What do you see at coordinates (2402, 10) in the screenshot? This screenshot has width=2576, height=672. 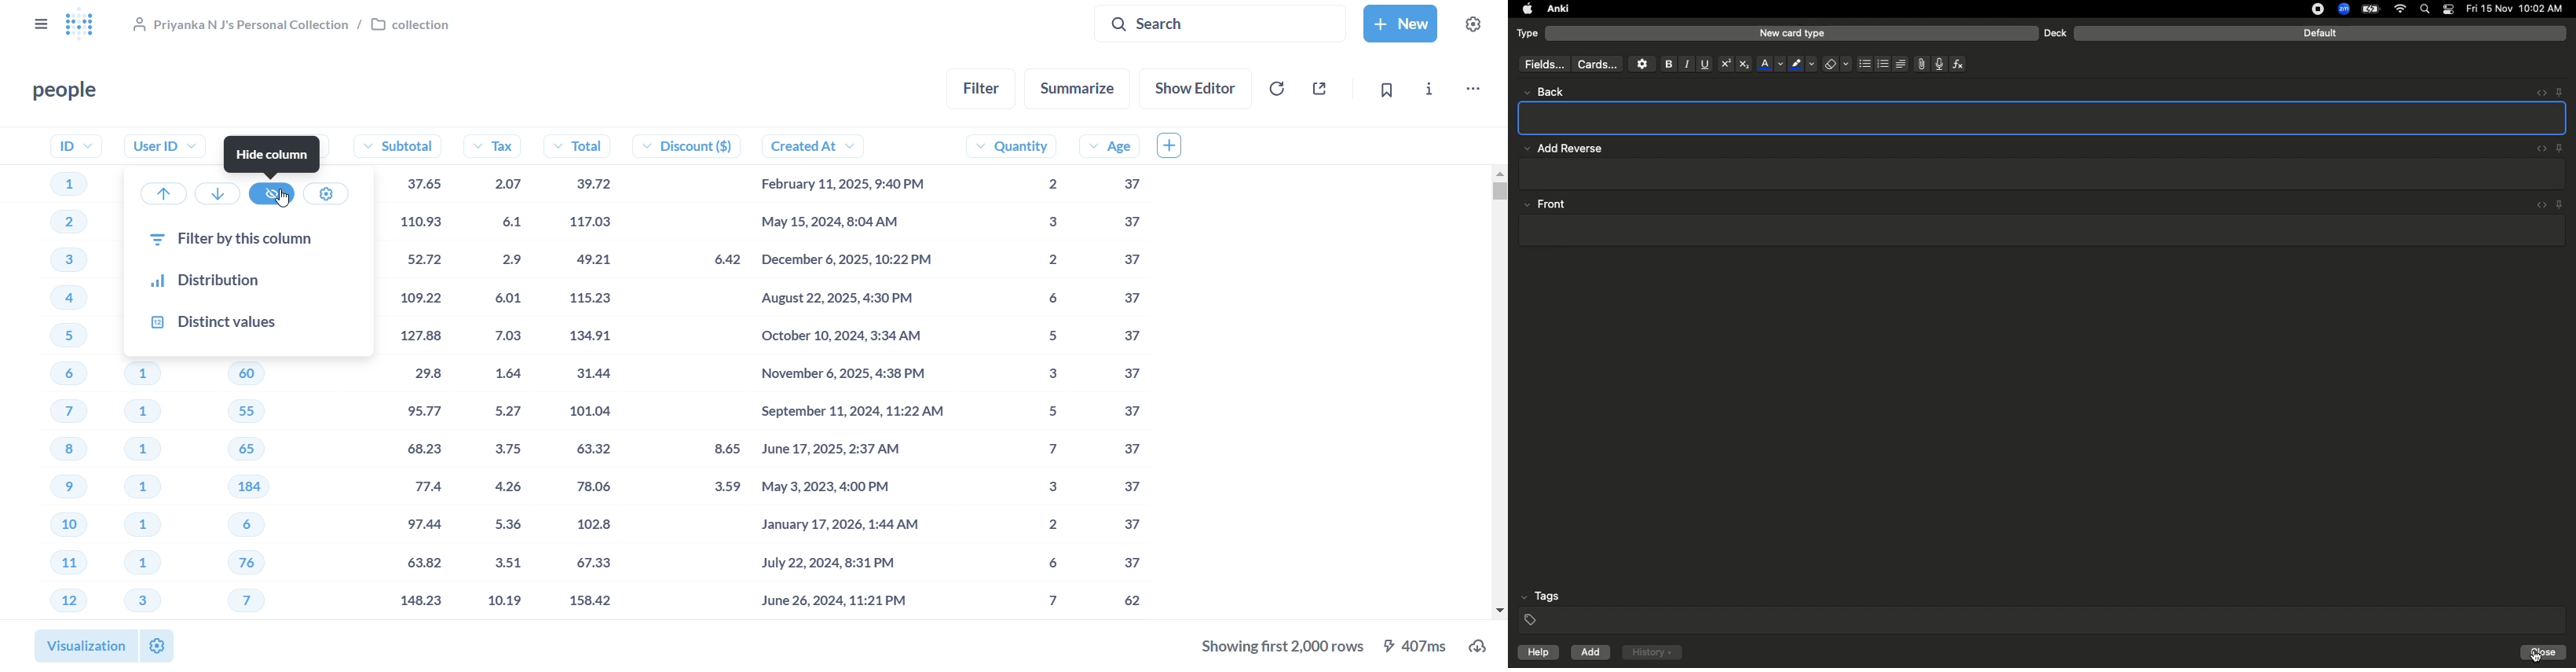 I see `Internet` at bounding box center [2402, 10].